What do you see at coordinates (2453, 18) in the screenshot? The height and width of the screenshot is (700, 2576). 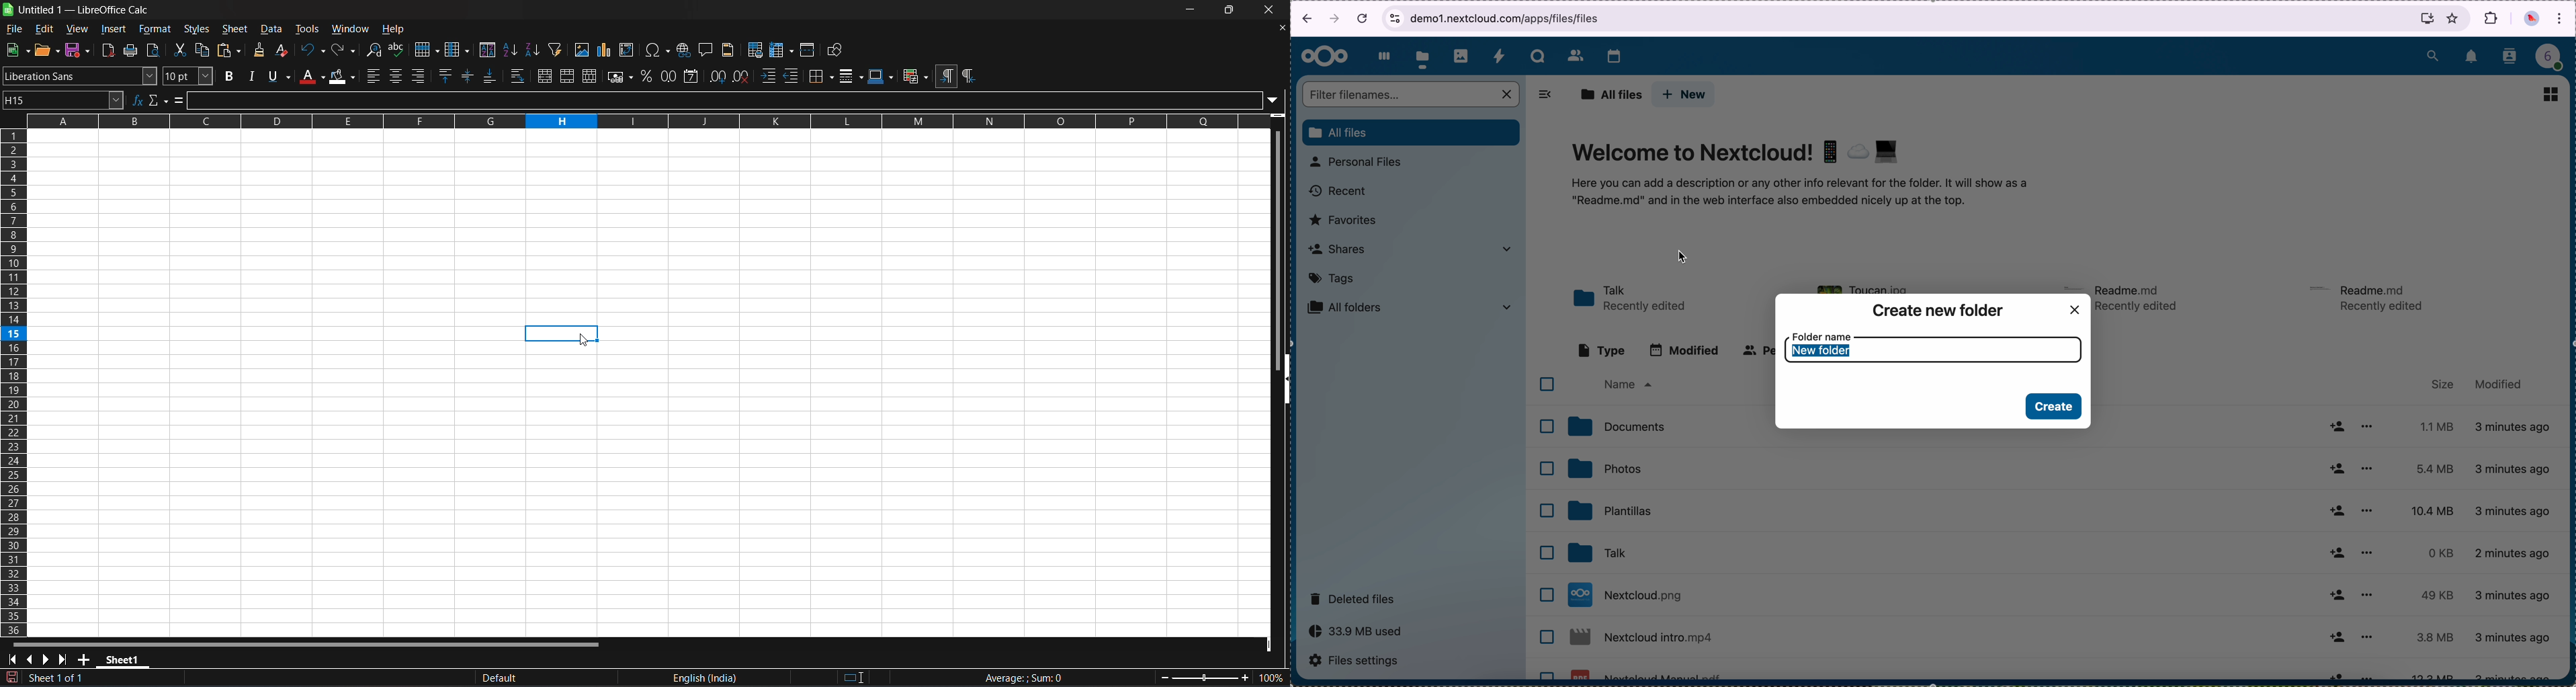 I see `favorites` at bounding box center [2453, 18].